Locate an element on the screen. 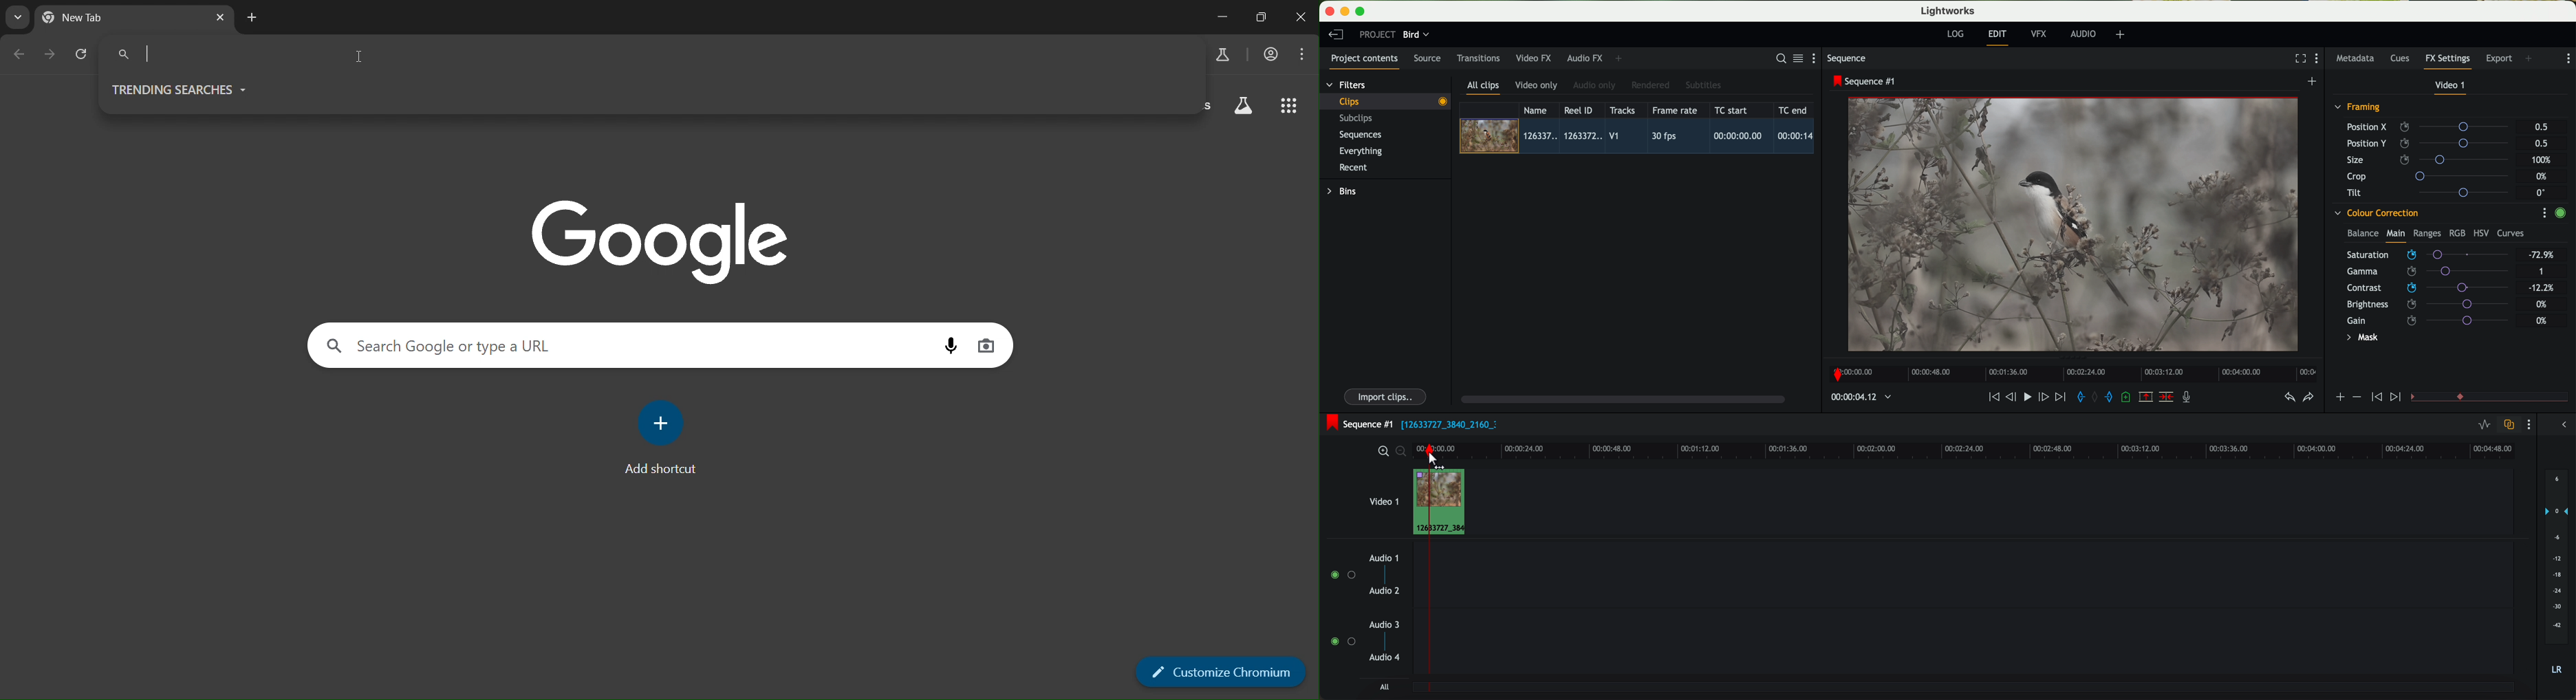 The width and height of the screenshot is (2576, 700). add 'out' mark is located at coordinates (2113, 396).